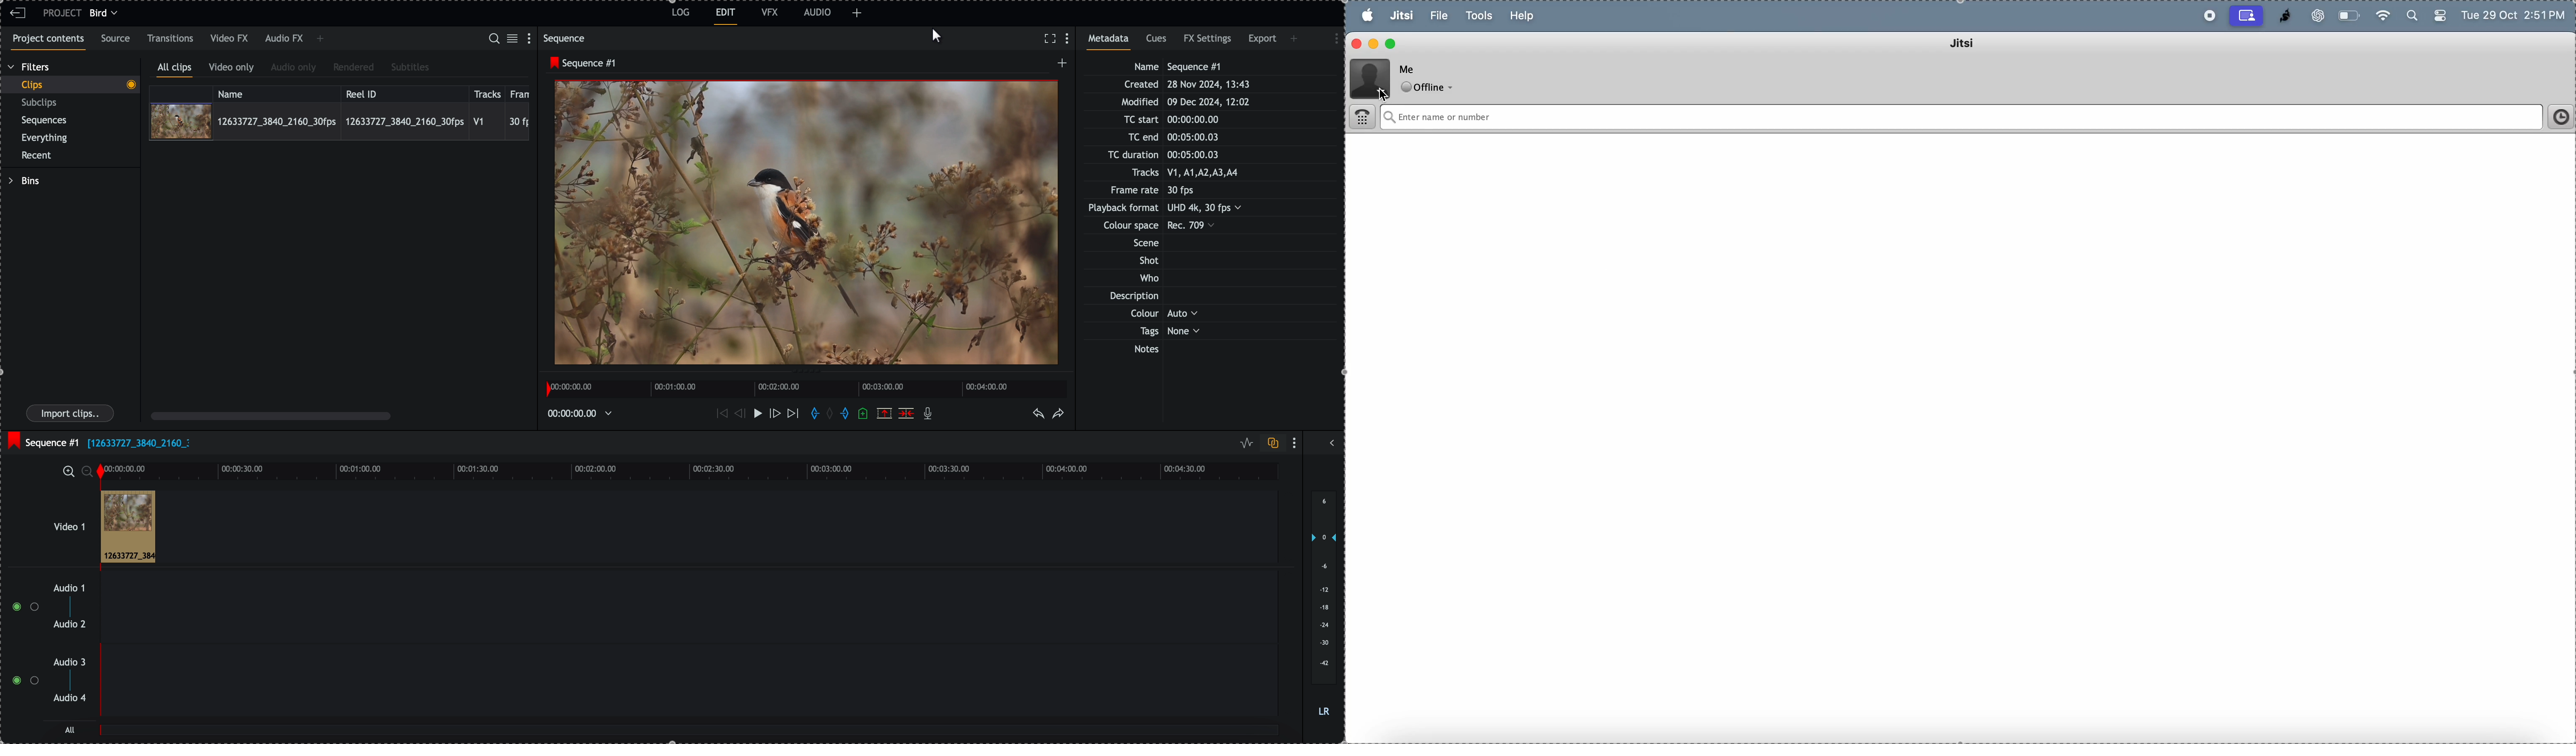 This screenshot has width=2576, height=756. Describe the element at coordinates (813, 414) in the screenshot. I see `add in marks` at that location.